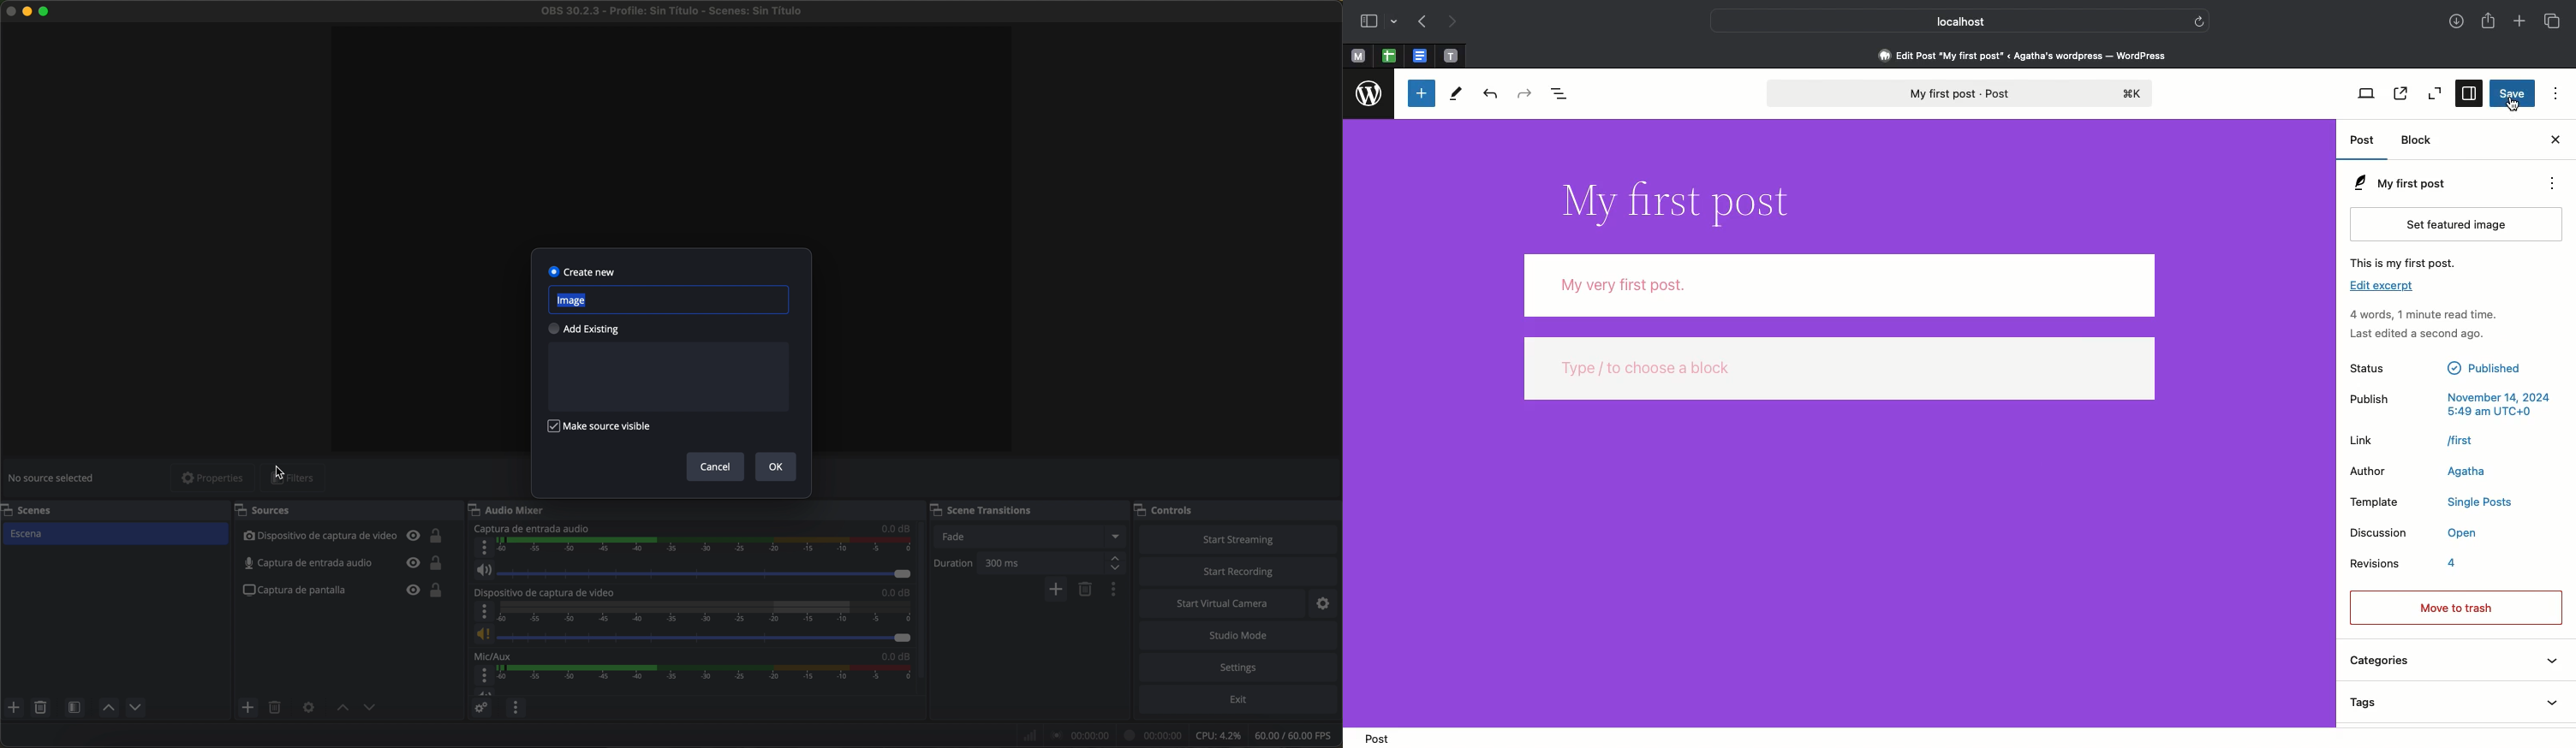  What do you see at coordinates (2471, 94) in the screenshot?
I see `Settings` at bounding box center [2471, 94].